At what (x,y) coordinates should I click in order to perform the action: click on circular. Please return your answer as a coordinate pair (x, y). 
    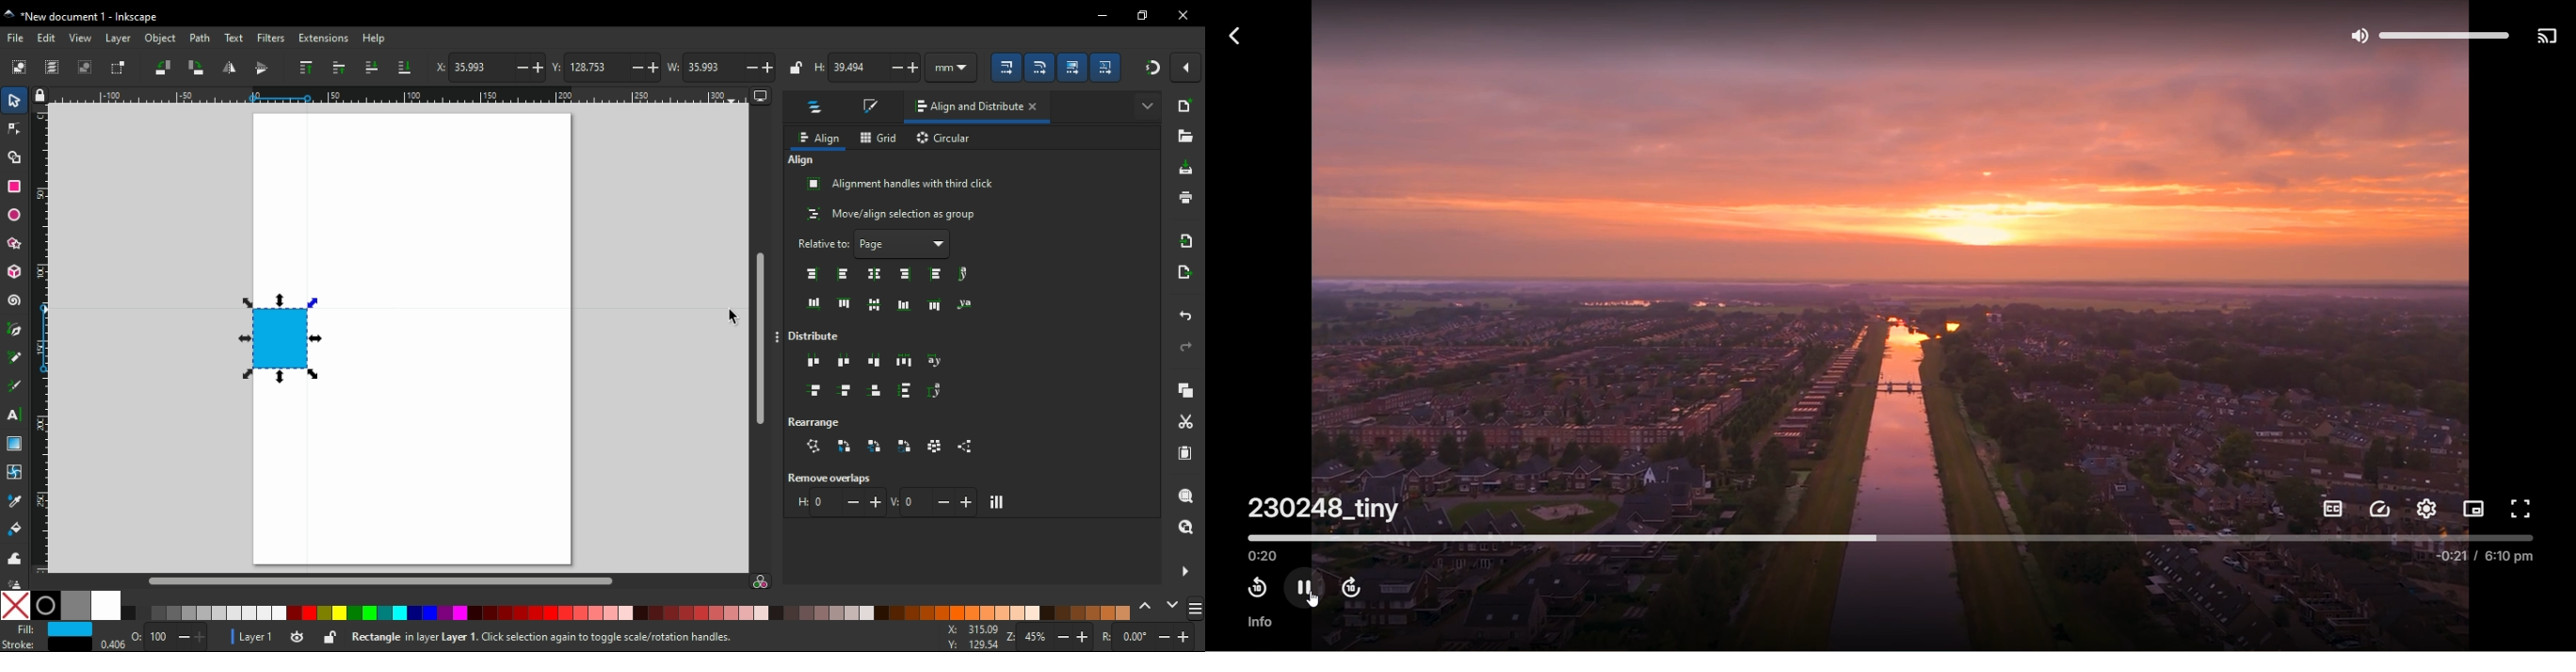
    Looking at the image, I should click on (945, 139).